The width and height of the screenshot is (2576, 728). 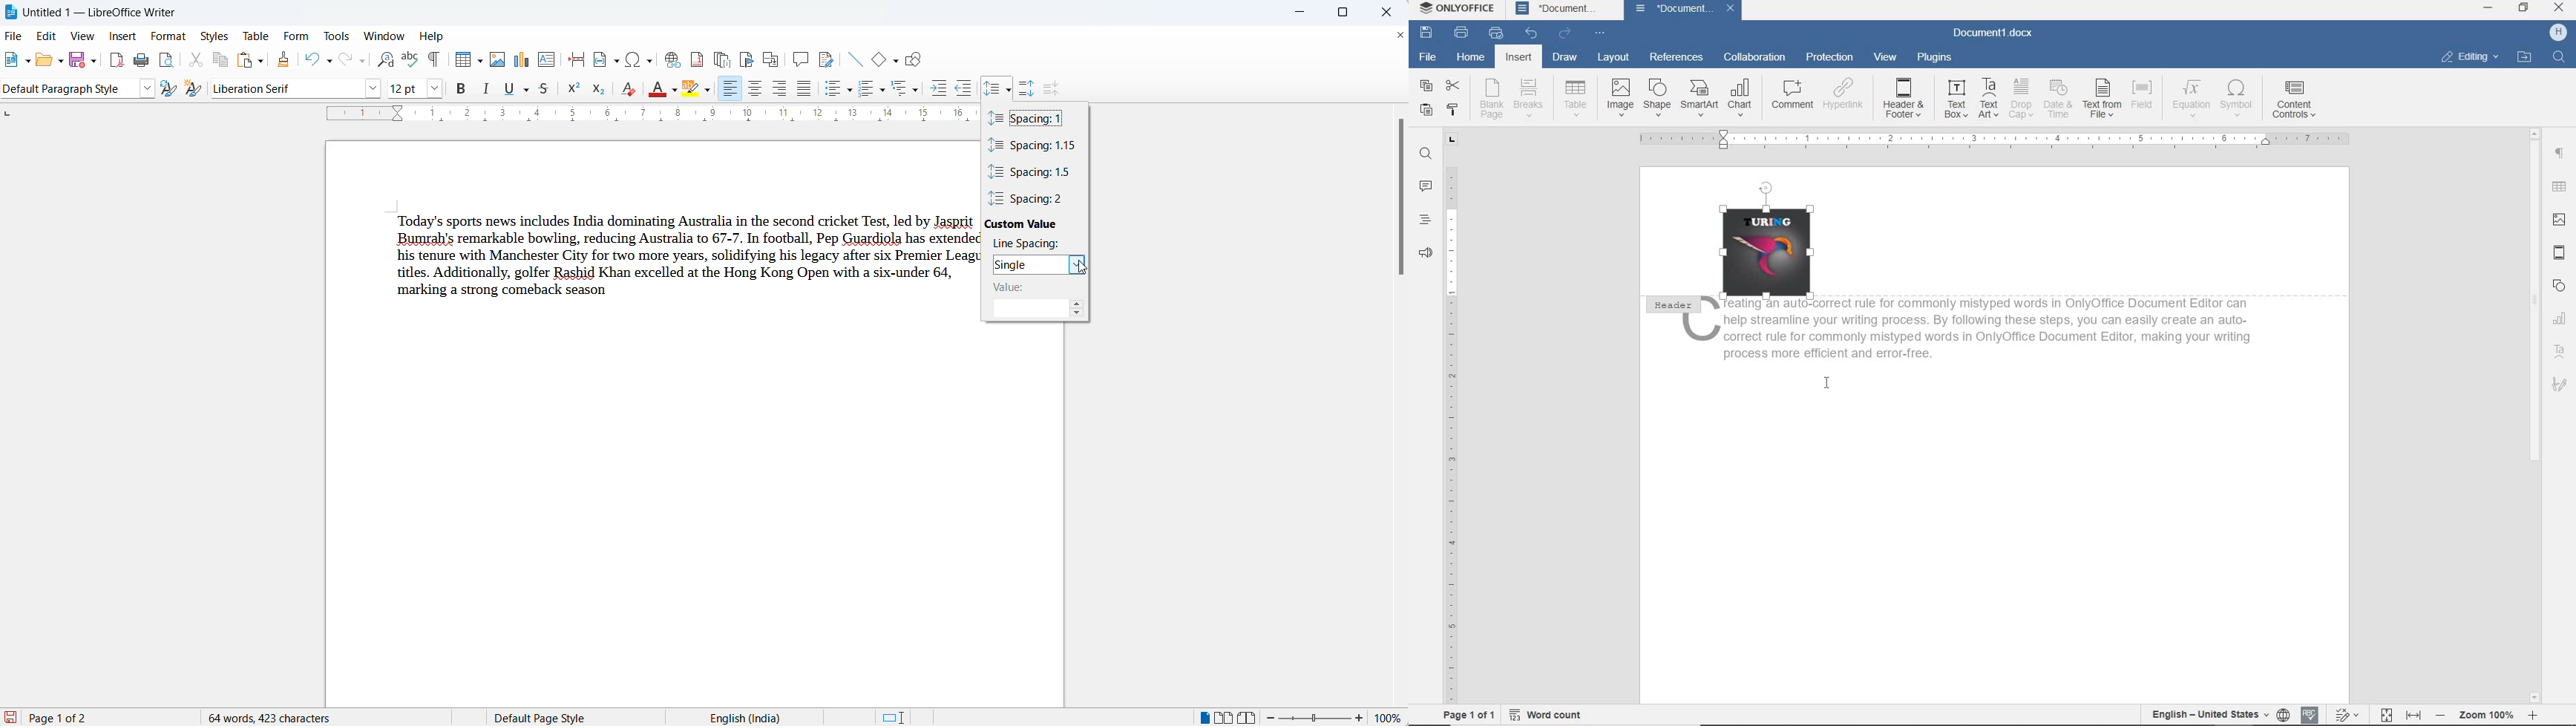 I want to click on redo, so click(x=343, y=61).